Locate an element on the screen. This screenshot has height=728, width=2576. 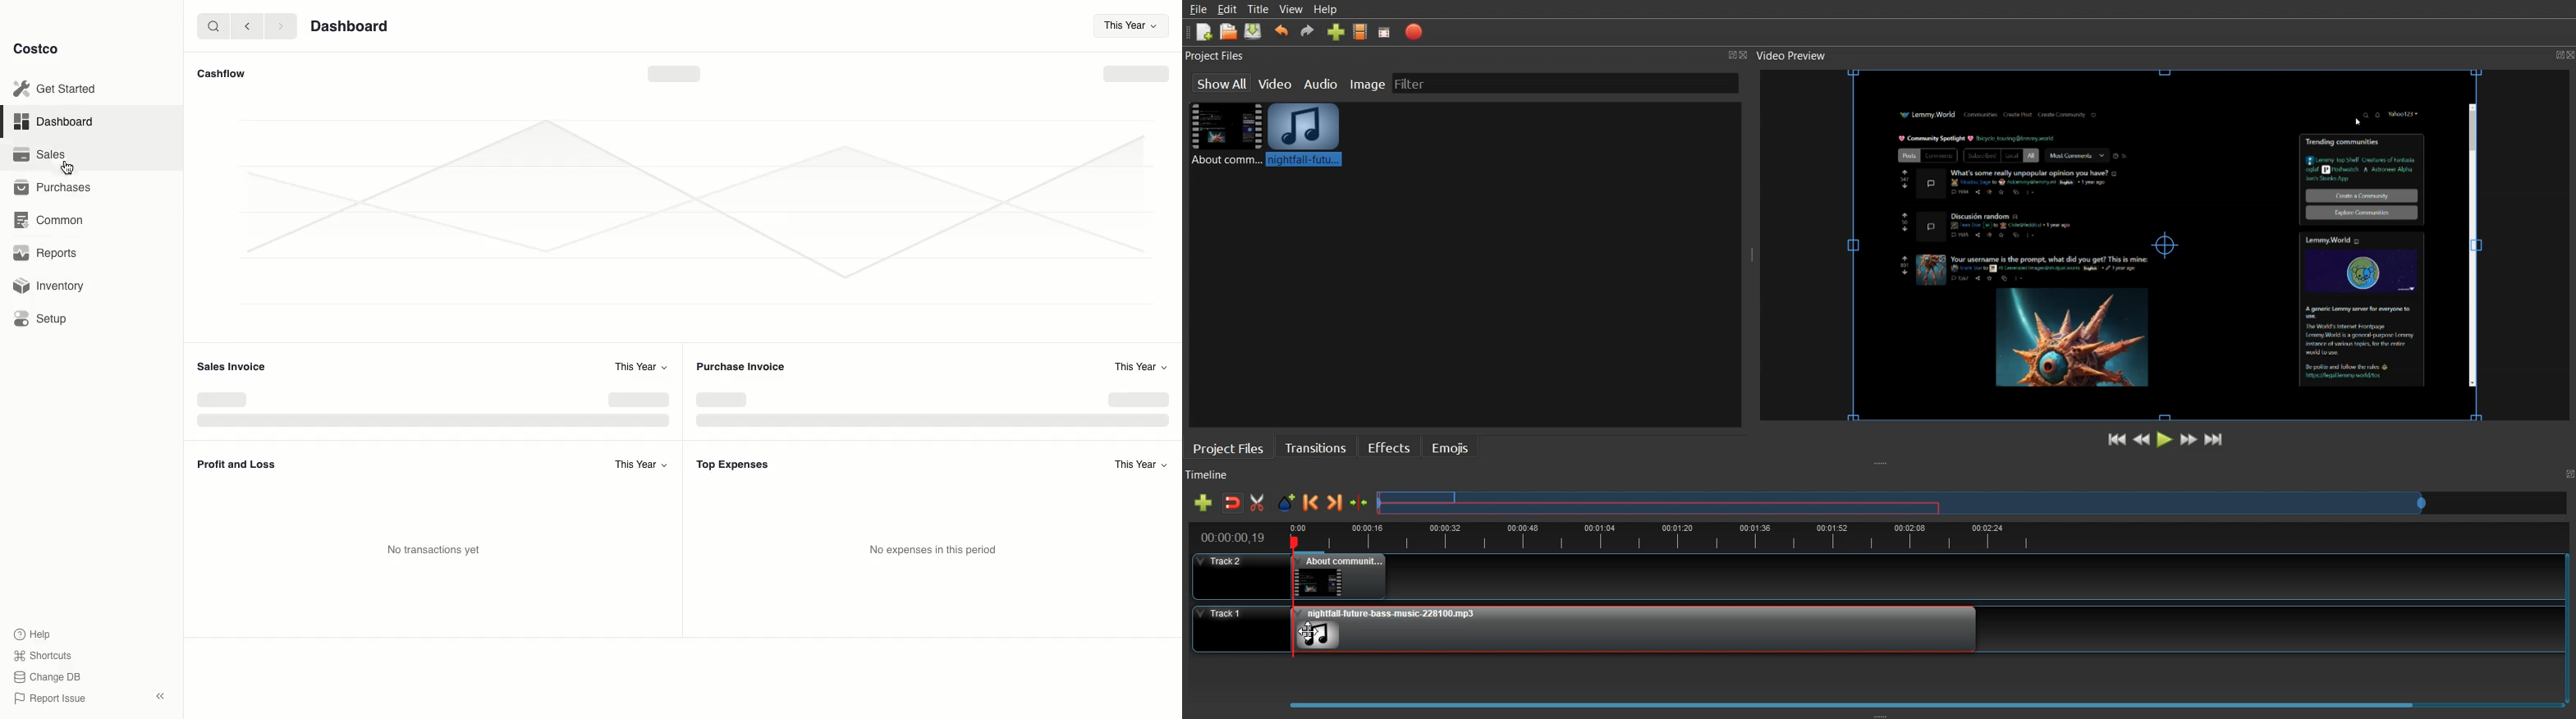
This Year is located at coordinates (639, 464).